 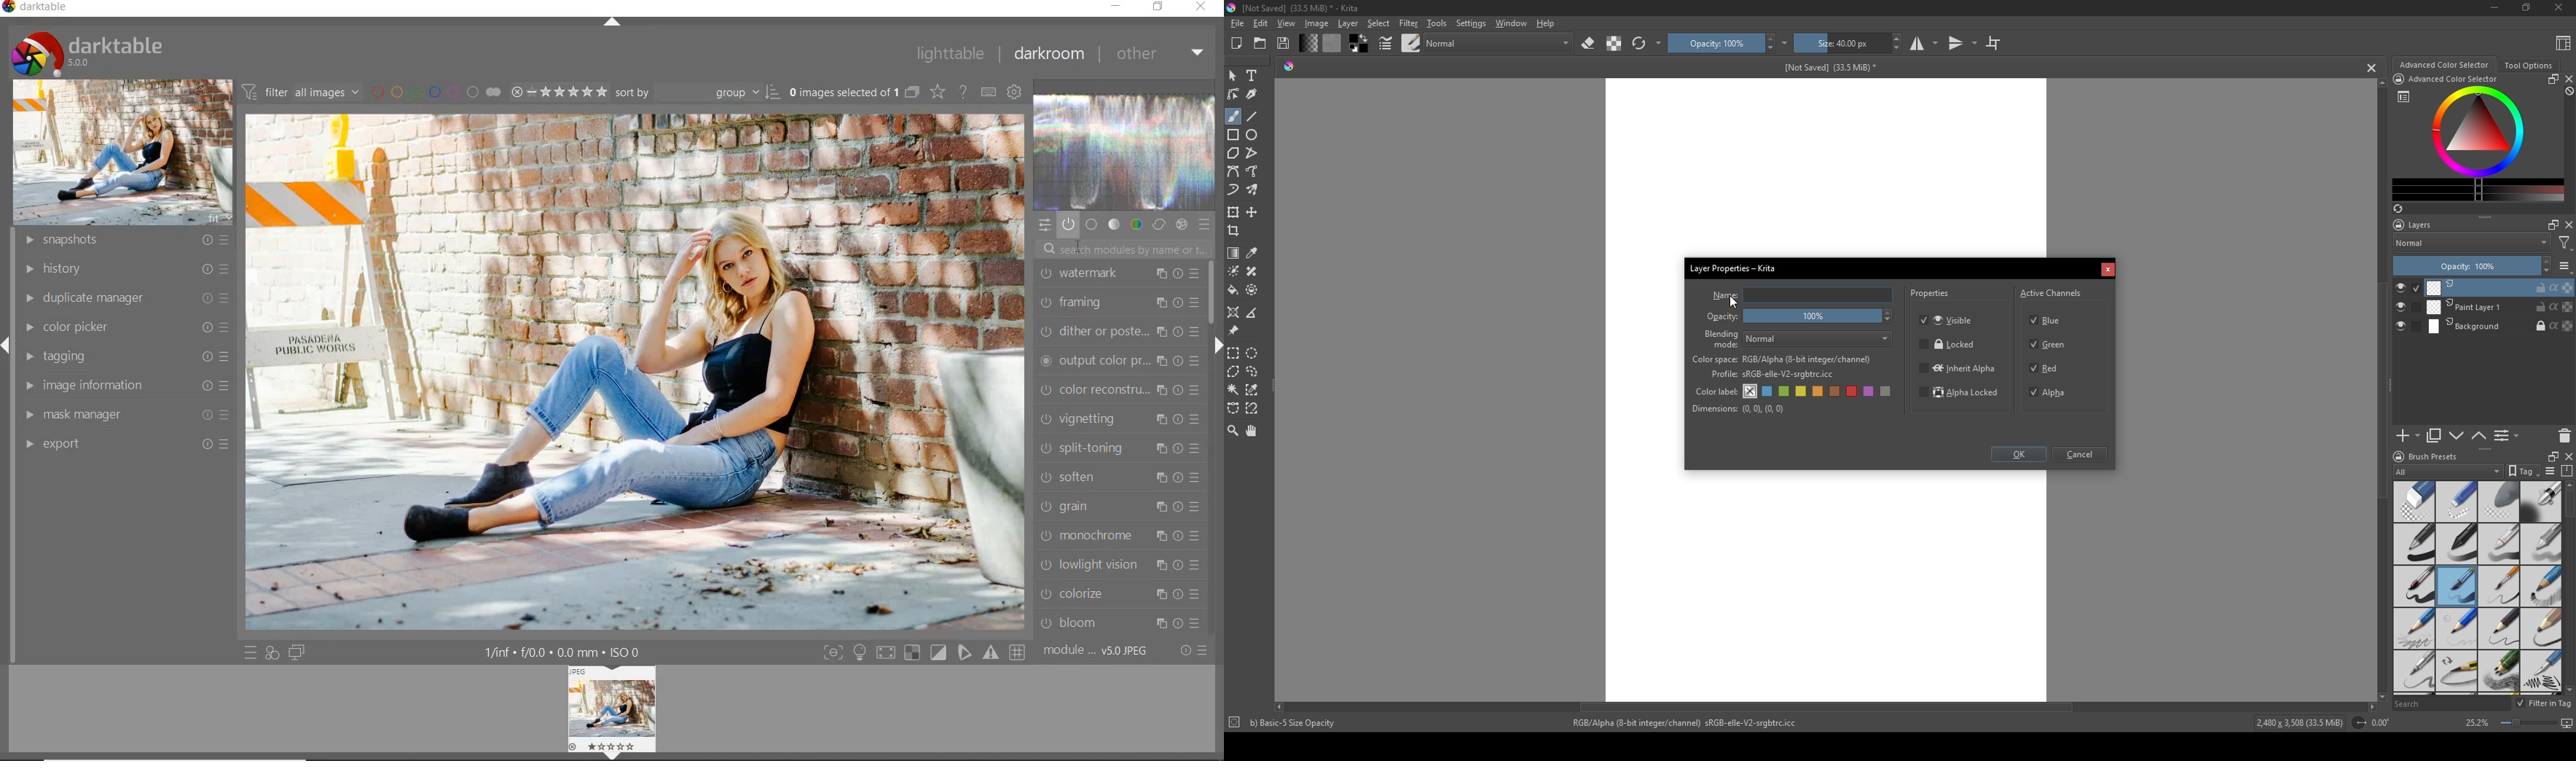 What do you see at coordinates (2545, 704) in the screenshot?
I see `Filter in tag` at bounding box center [2545, 704].